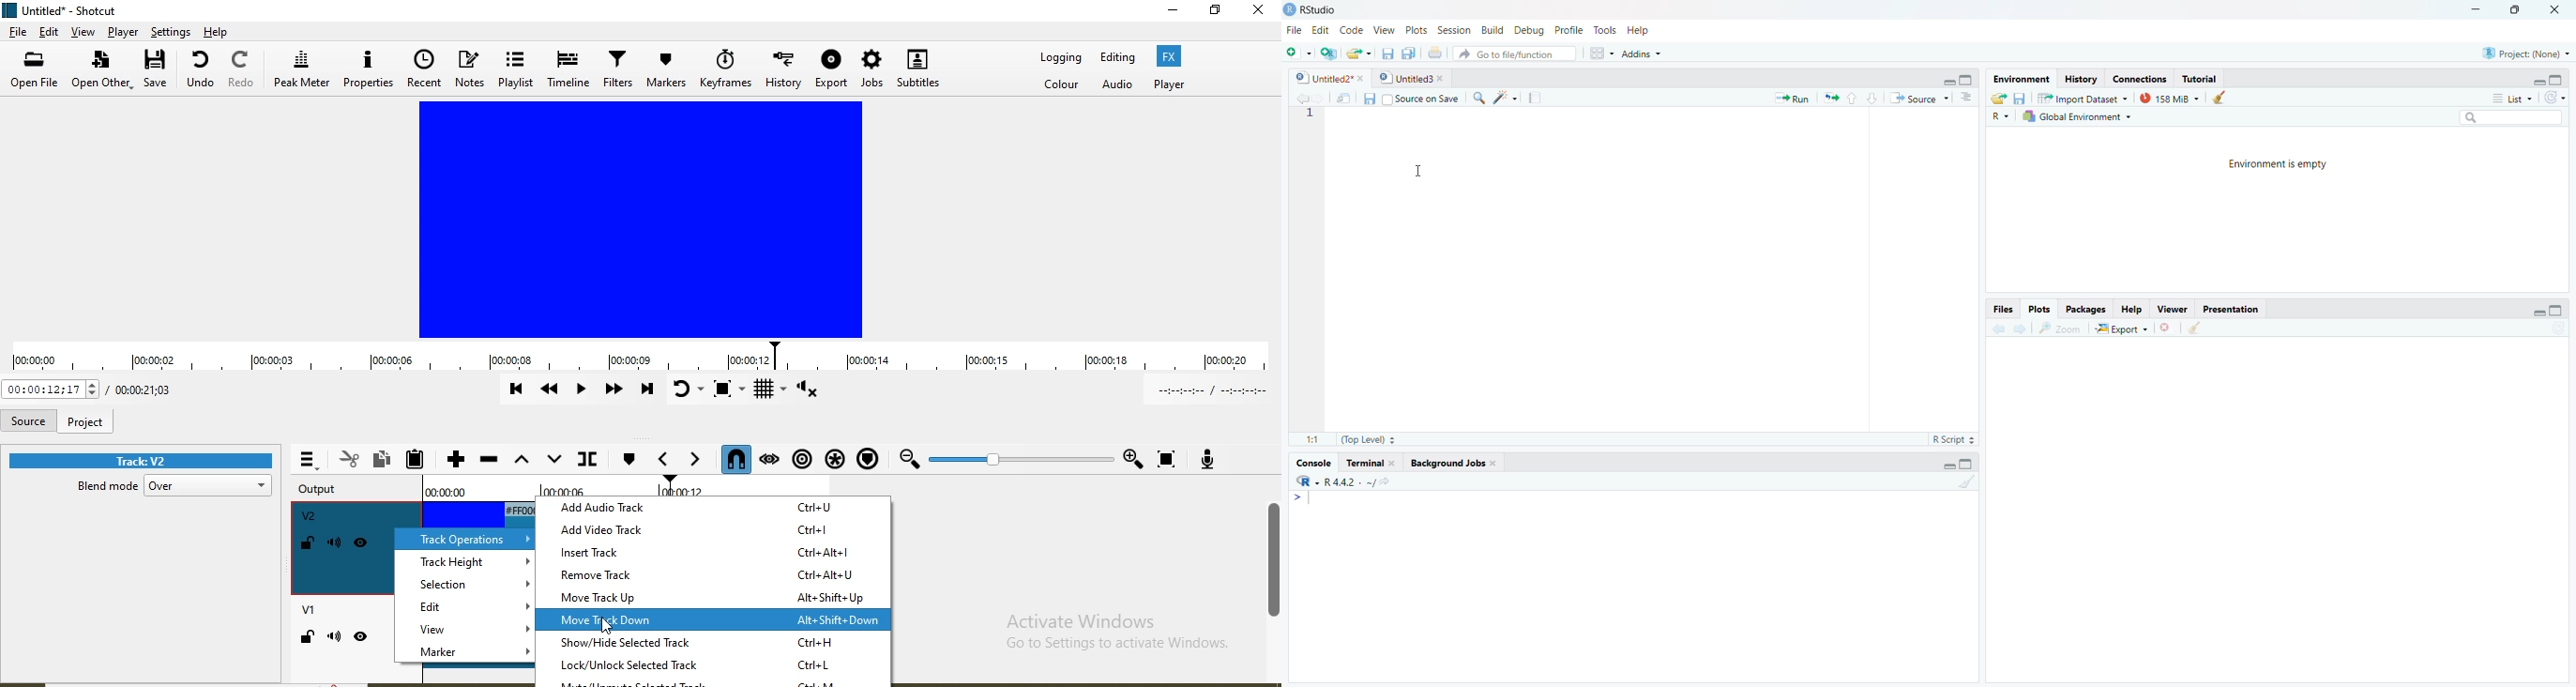 This screenshot has width=2576, height=700. What do you see at coordinates (1060, 84) in the screenshot?
I see `Color` at bounding box center [1060, 84].